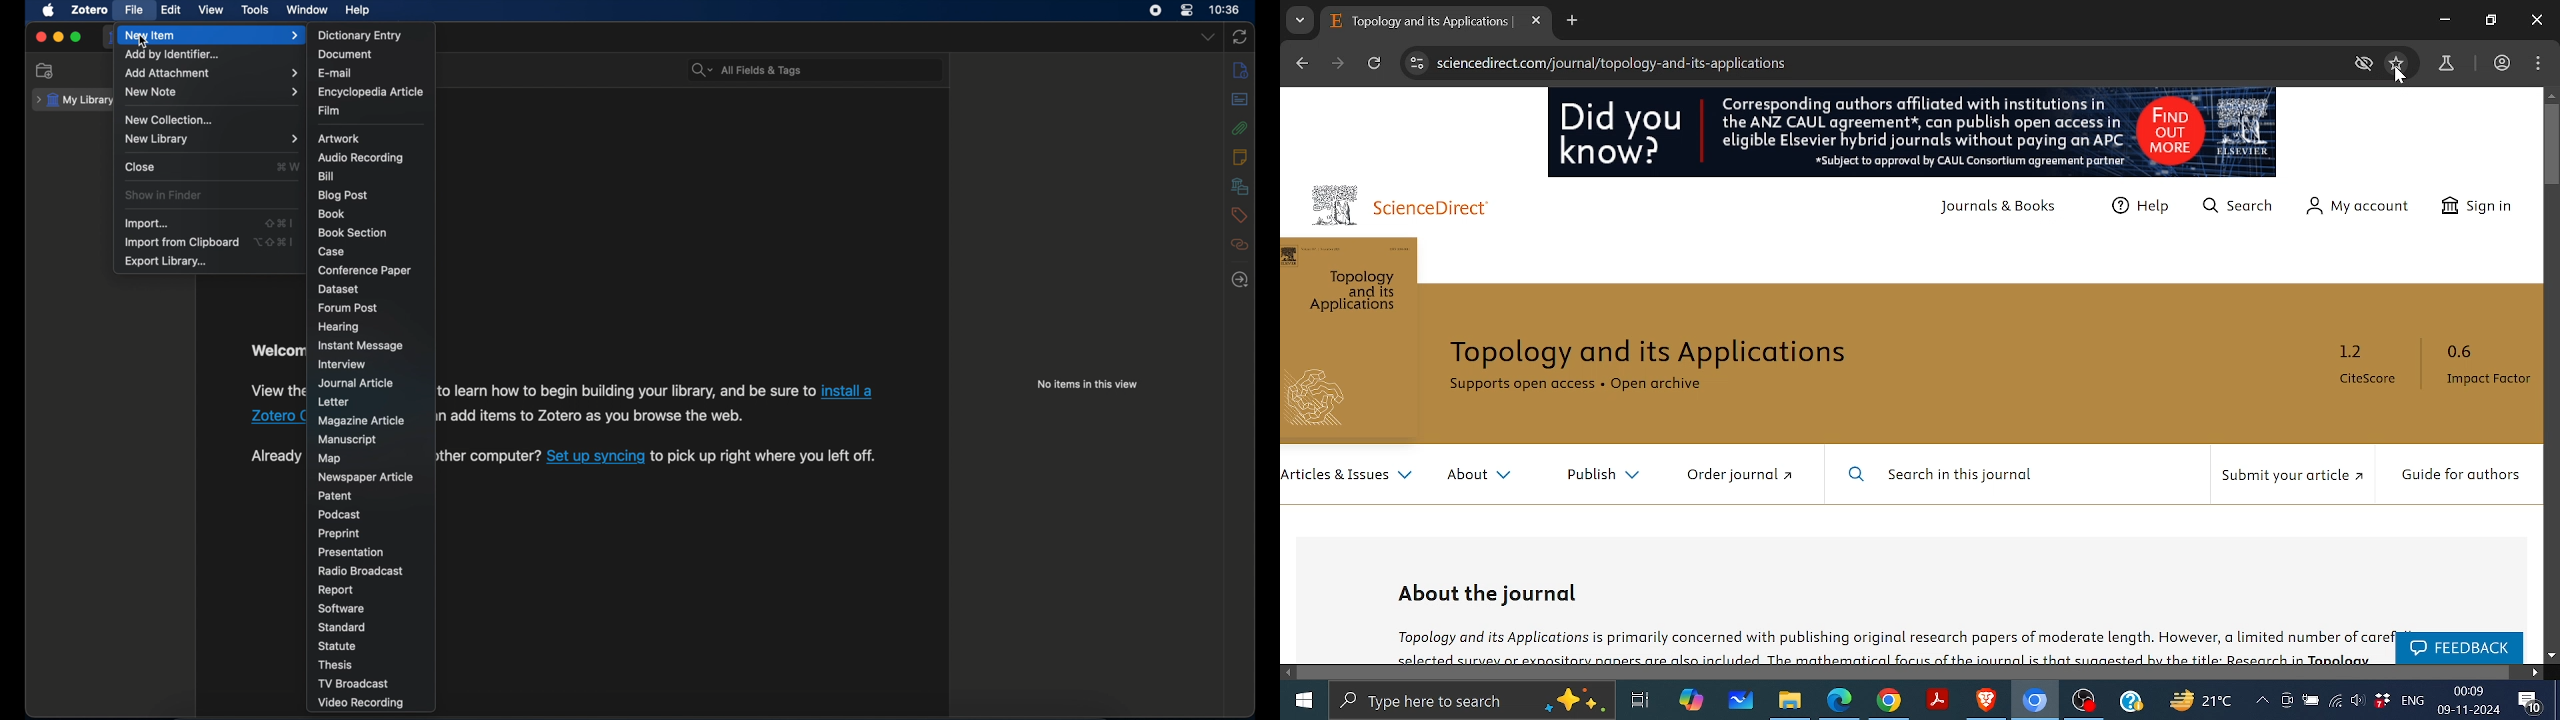 Image resolution: width=2576 pixels, height=728 pixels. Describe the element at coordinates (337, 645) in the screenshot. I see `statue` at that location.